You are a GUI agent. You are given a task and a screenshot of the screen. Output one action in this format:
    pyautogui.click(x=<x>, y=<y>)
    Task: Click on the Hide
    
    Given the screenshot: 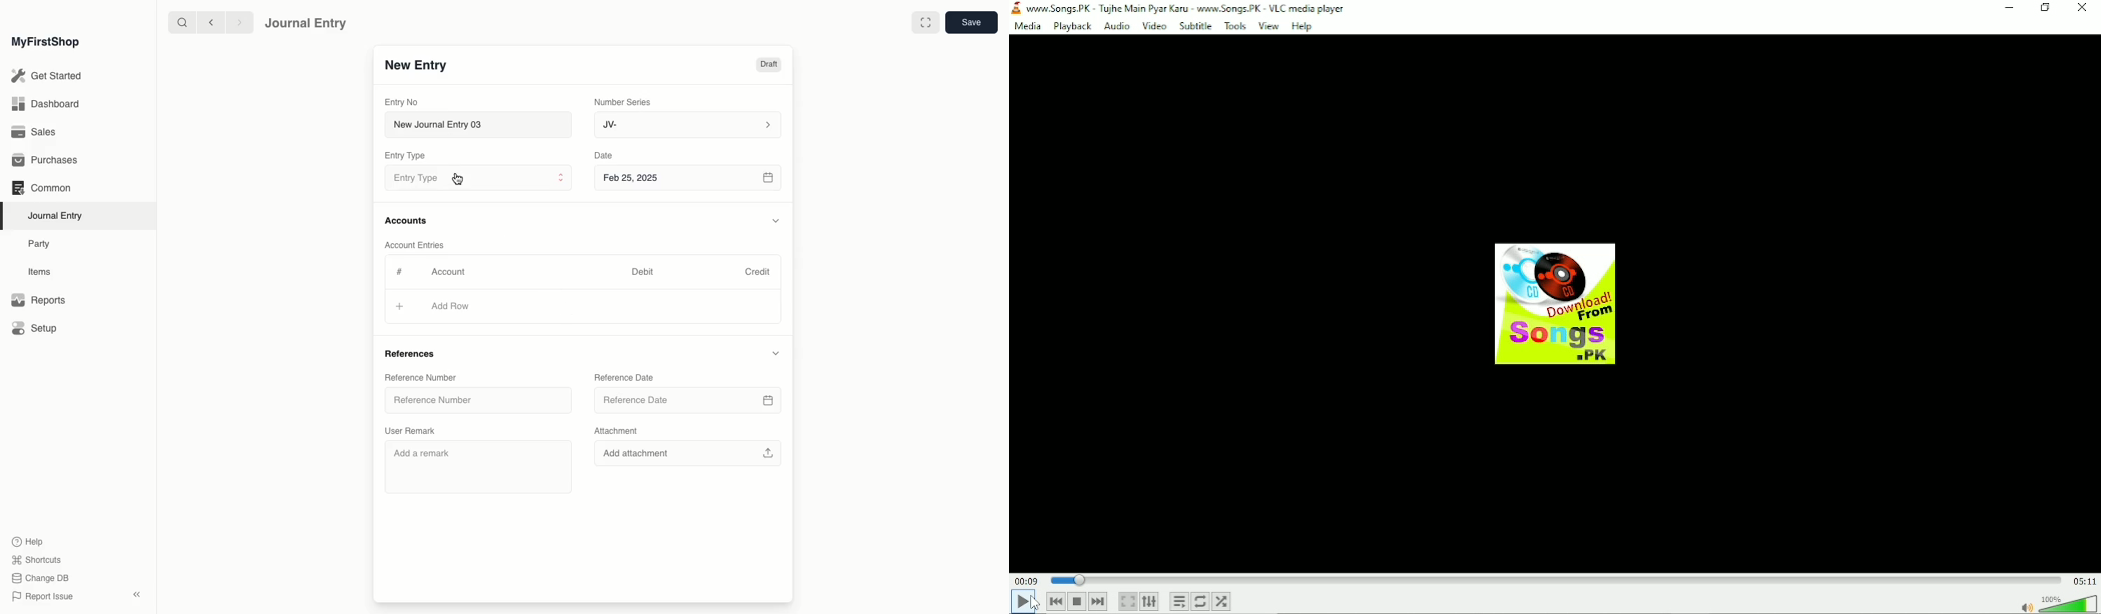 What is the action you would take?
    pyautogui.click(x=775, y=354)
    